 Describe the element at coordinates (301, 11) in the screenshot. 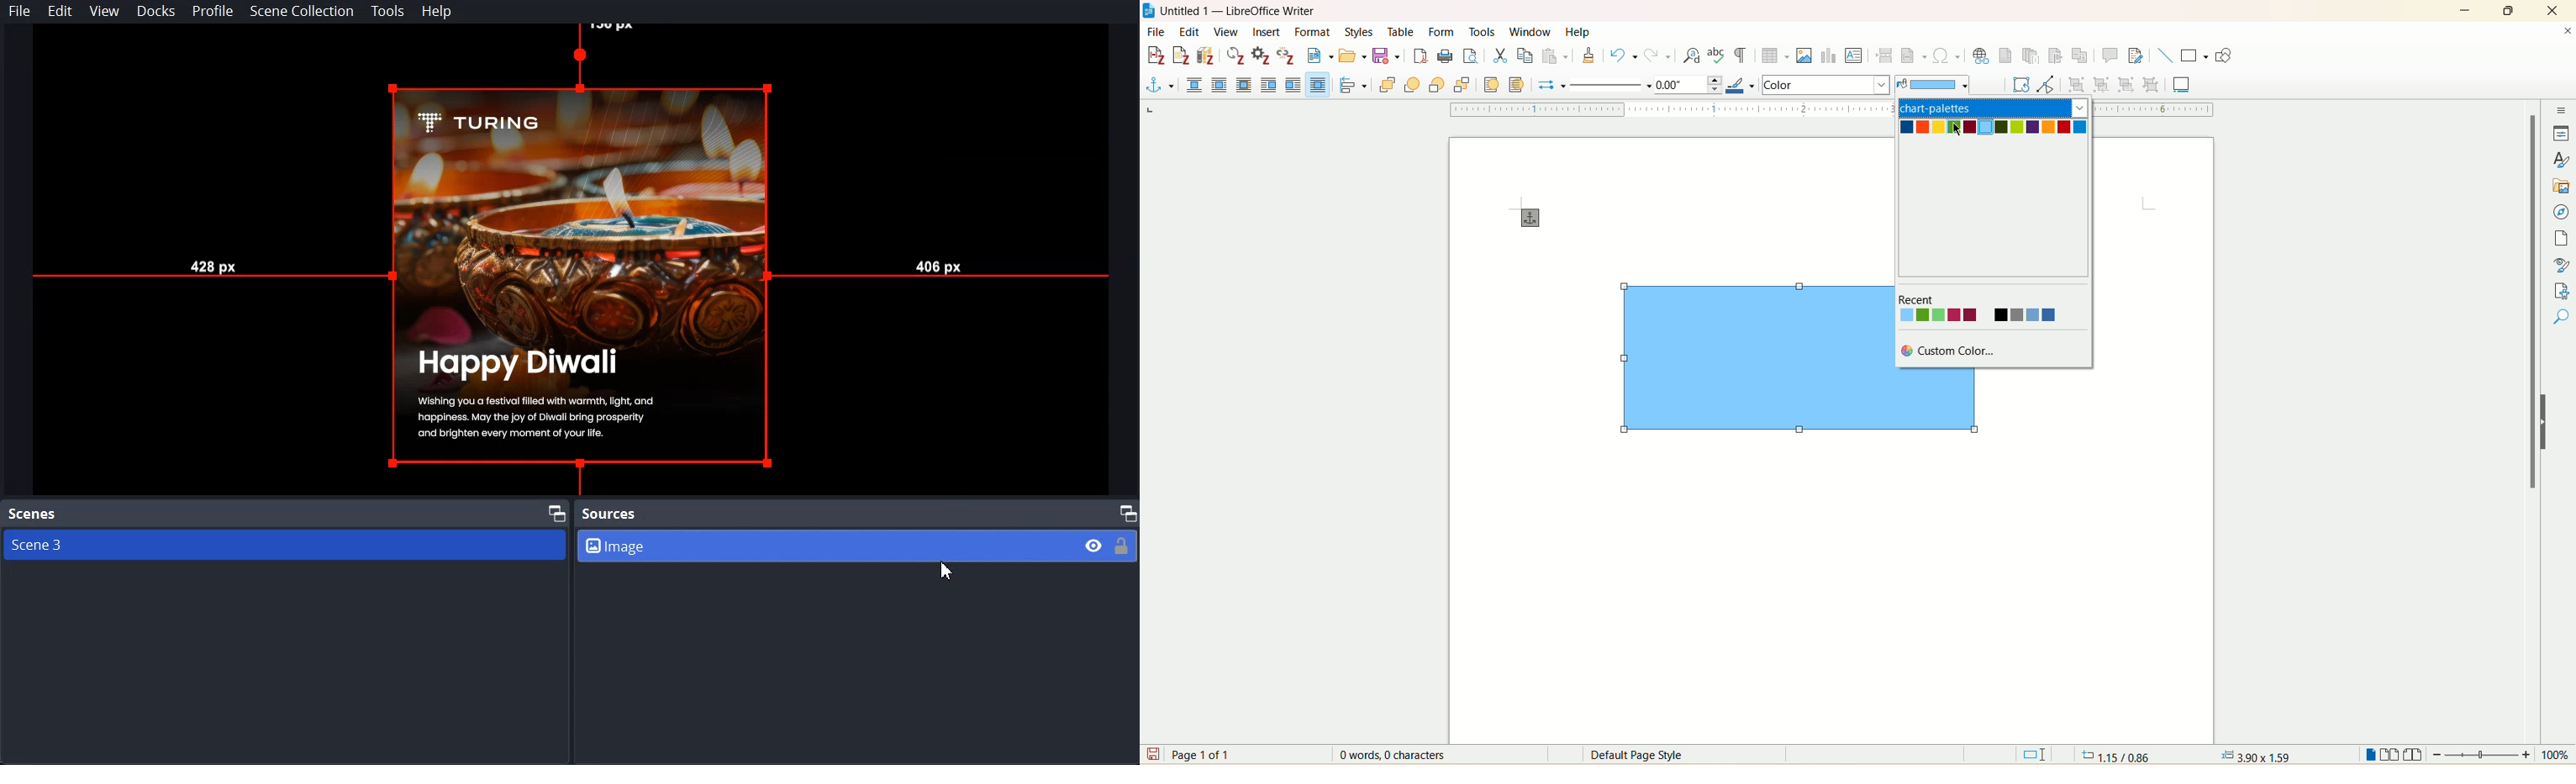

I see `Scene Collection` at that location.